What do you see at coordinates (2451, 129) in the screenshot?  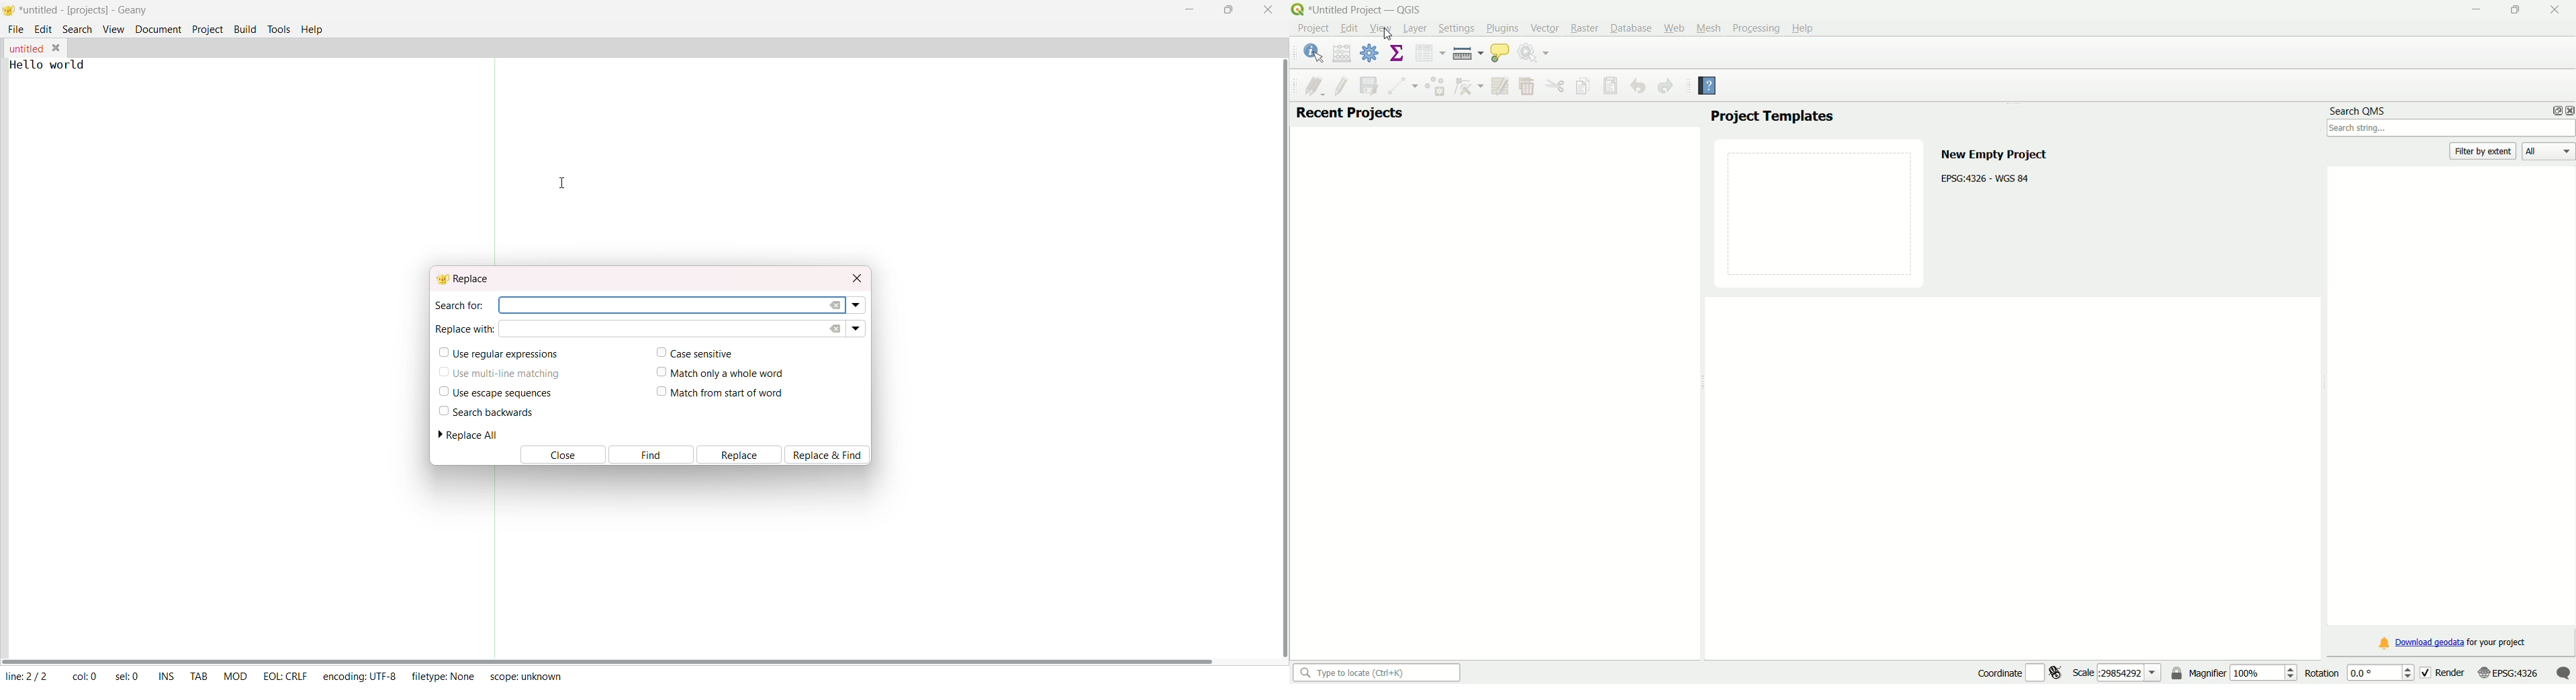 I see `search bar` at bounding box center [2451, 129].